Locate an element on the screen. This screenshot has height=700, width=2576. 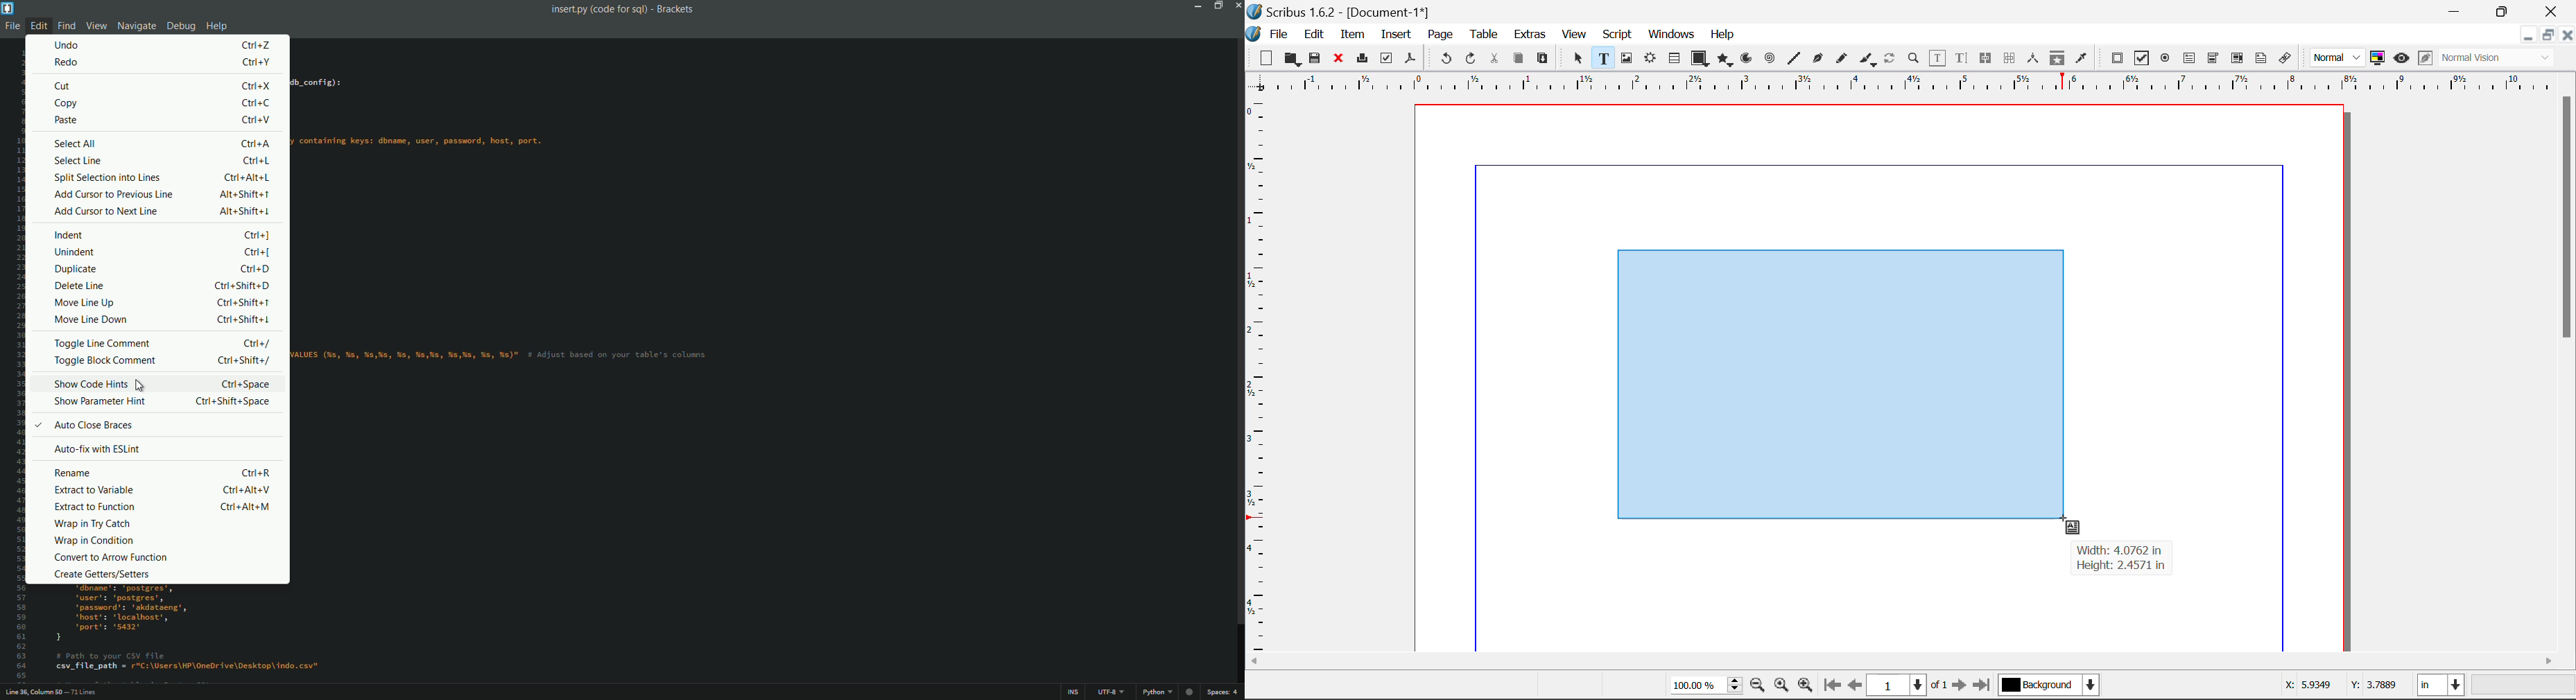
Scroll Bar is located at coordinates (1911, 662).